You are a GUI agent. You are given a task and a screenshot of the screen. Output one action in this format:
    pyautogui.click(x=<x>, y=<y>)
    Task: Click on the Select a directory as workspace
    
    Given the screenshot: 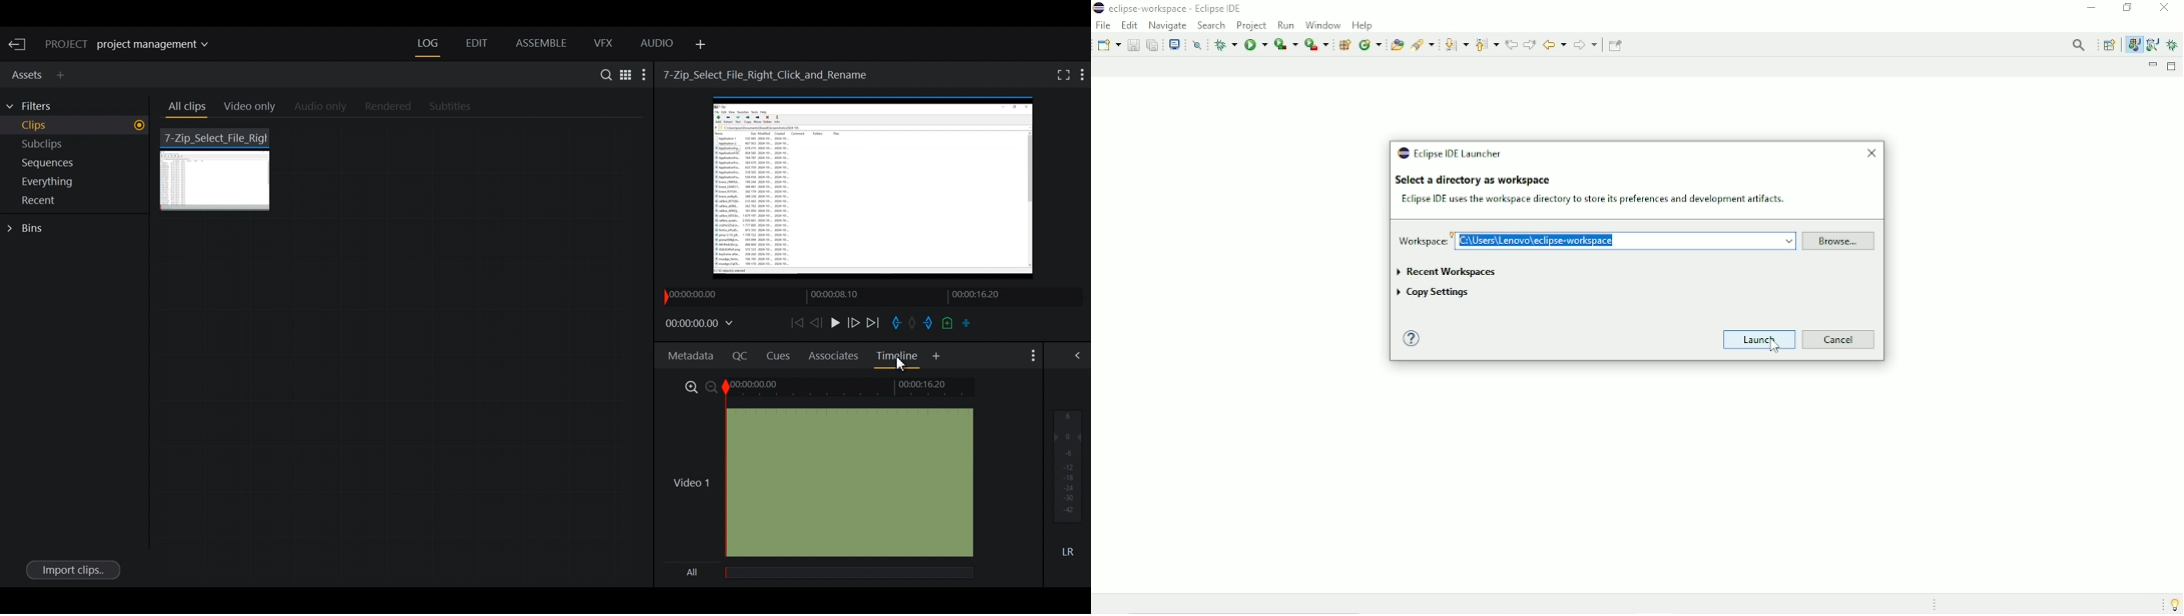 What is the action you would take?
    pyautogui.click(x=1472, y=180)
    